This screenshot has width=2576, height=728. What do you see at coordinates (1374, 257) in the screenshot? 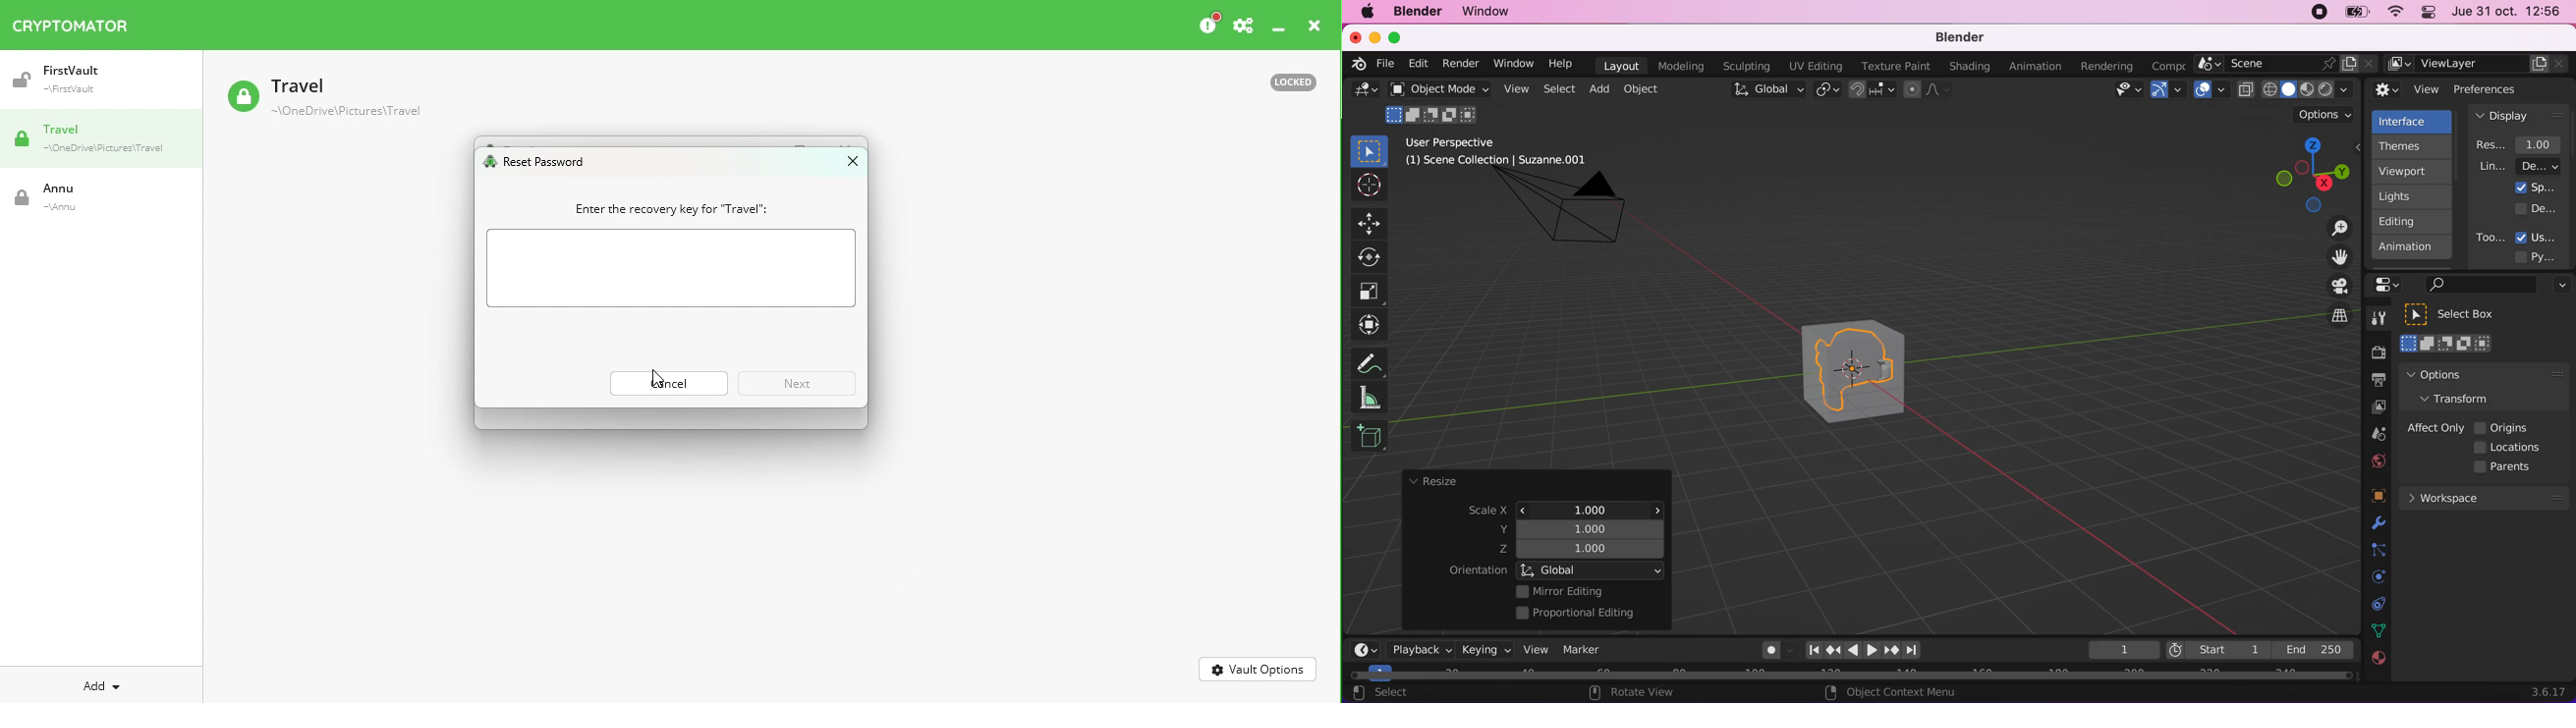
I see `` at bounding box center [1374, 257].